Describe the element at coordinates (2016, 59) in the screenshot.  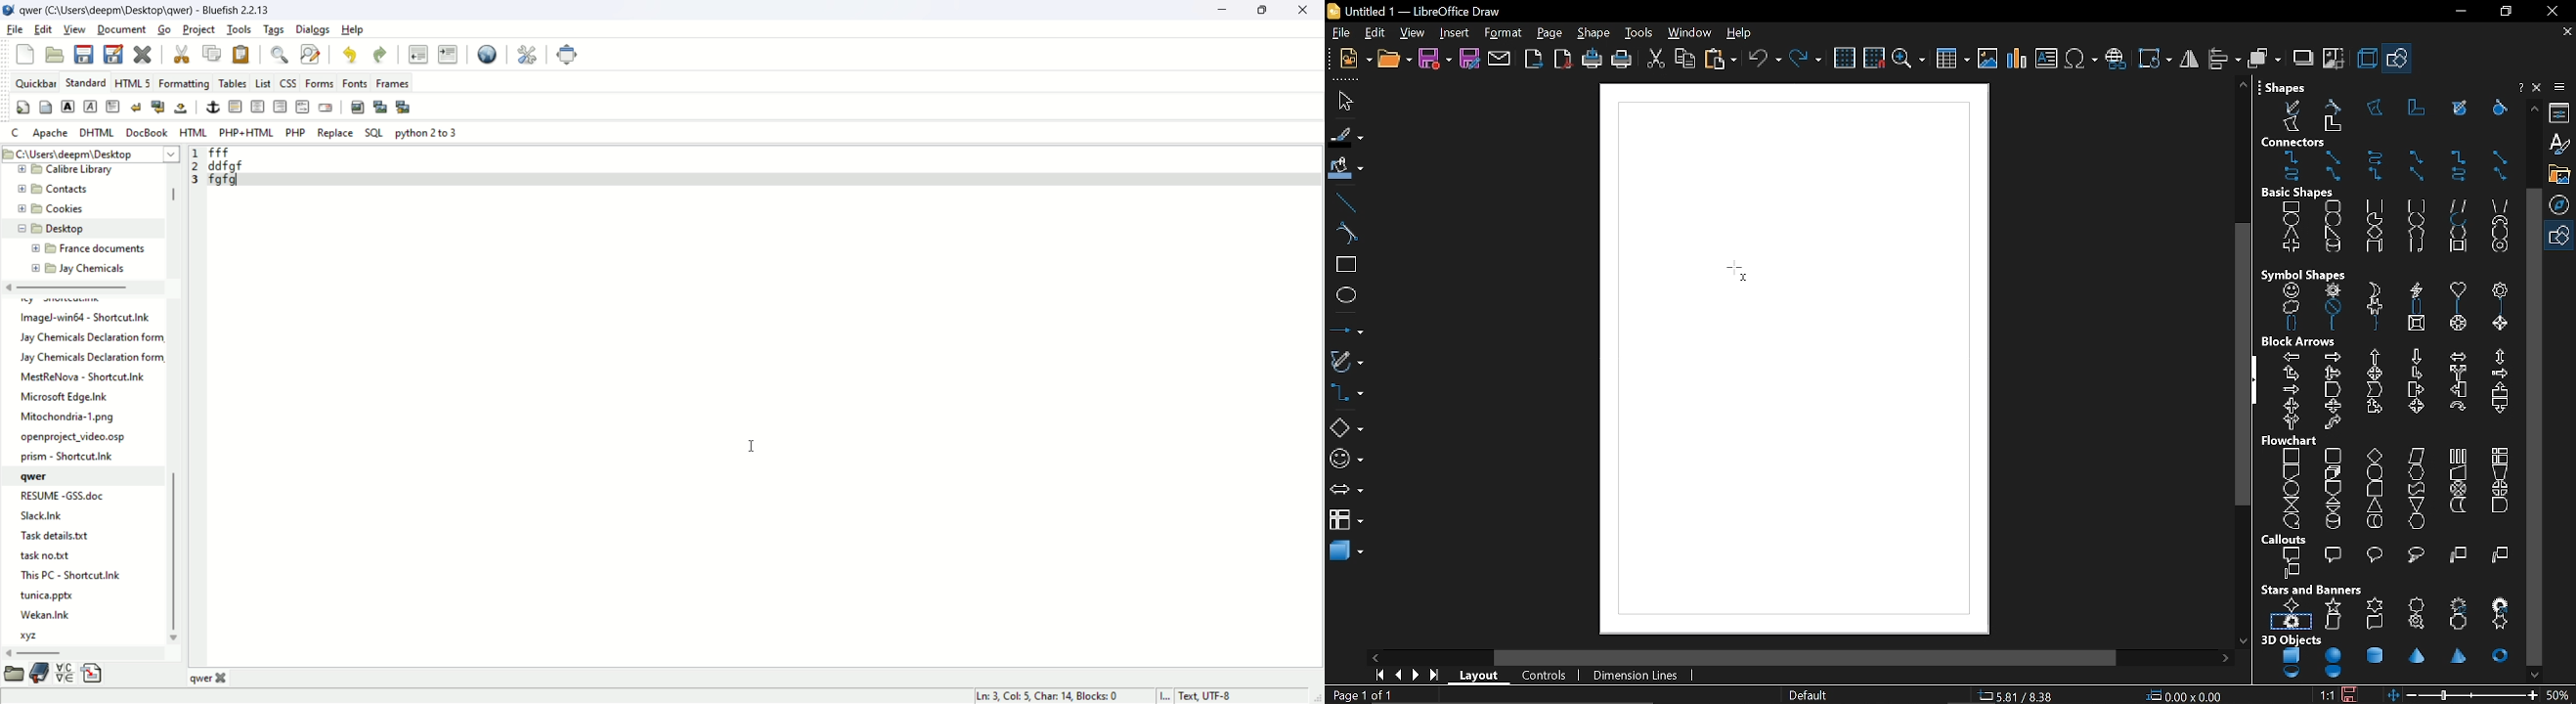
I see `Insert chart` at that location.